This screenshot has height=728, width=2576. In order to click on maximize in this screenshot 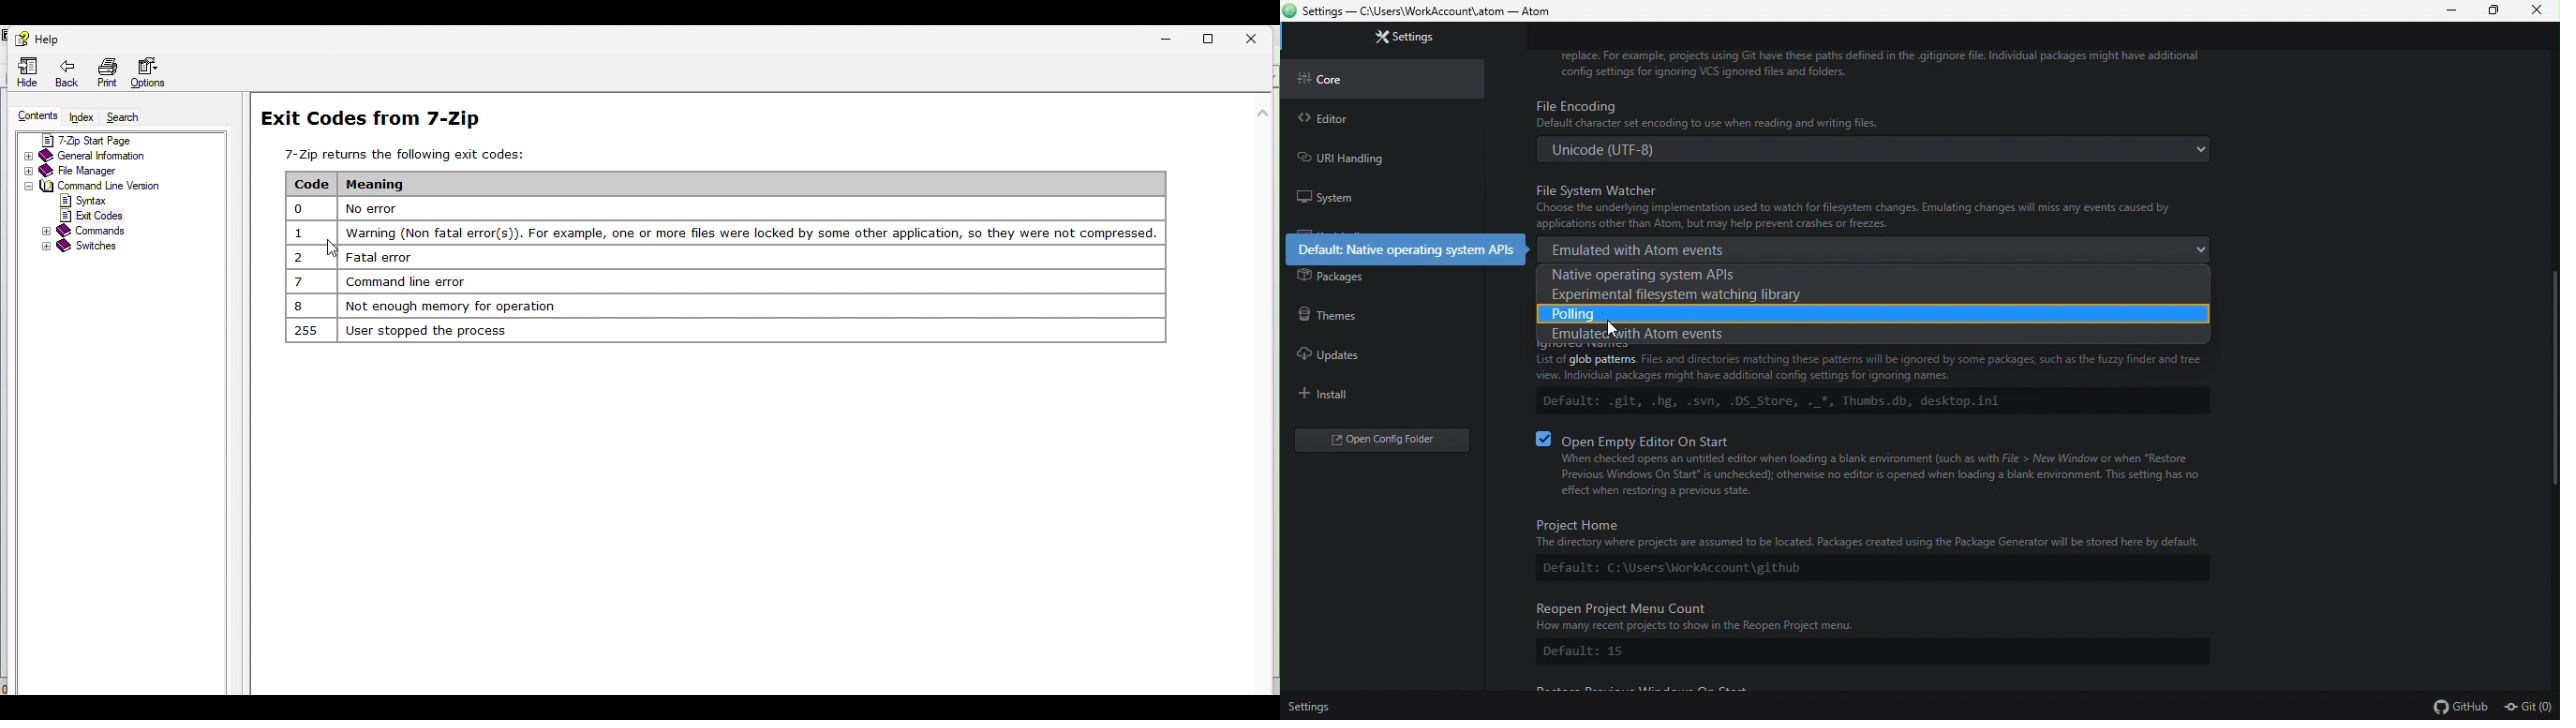, I will do `click(2497, 12)`.